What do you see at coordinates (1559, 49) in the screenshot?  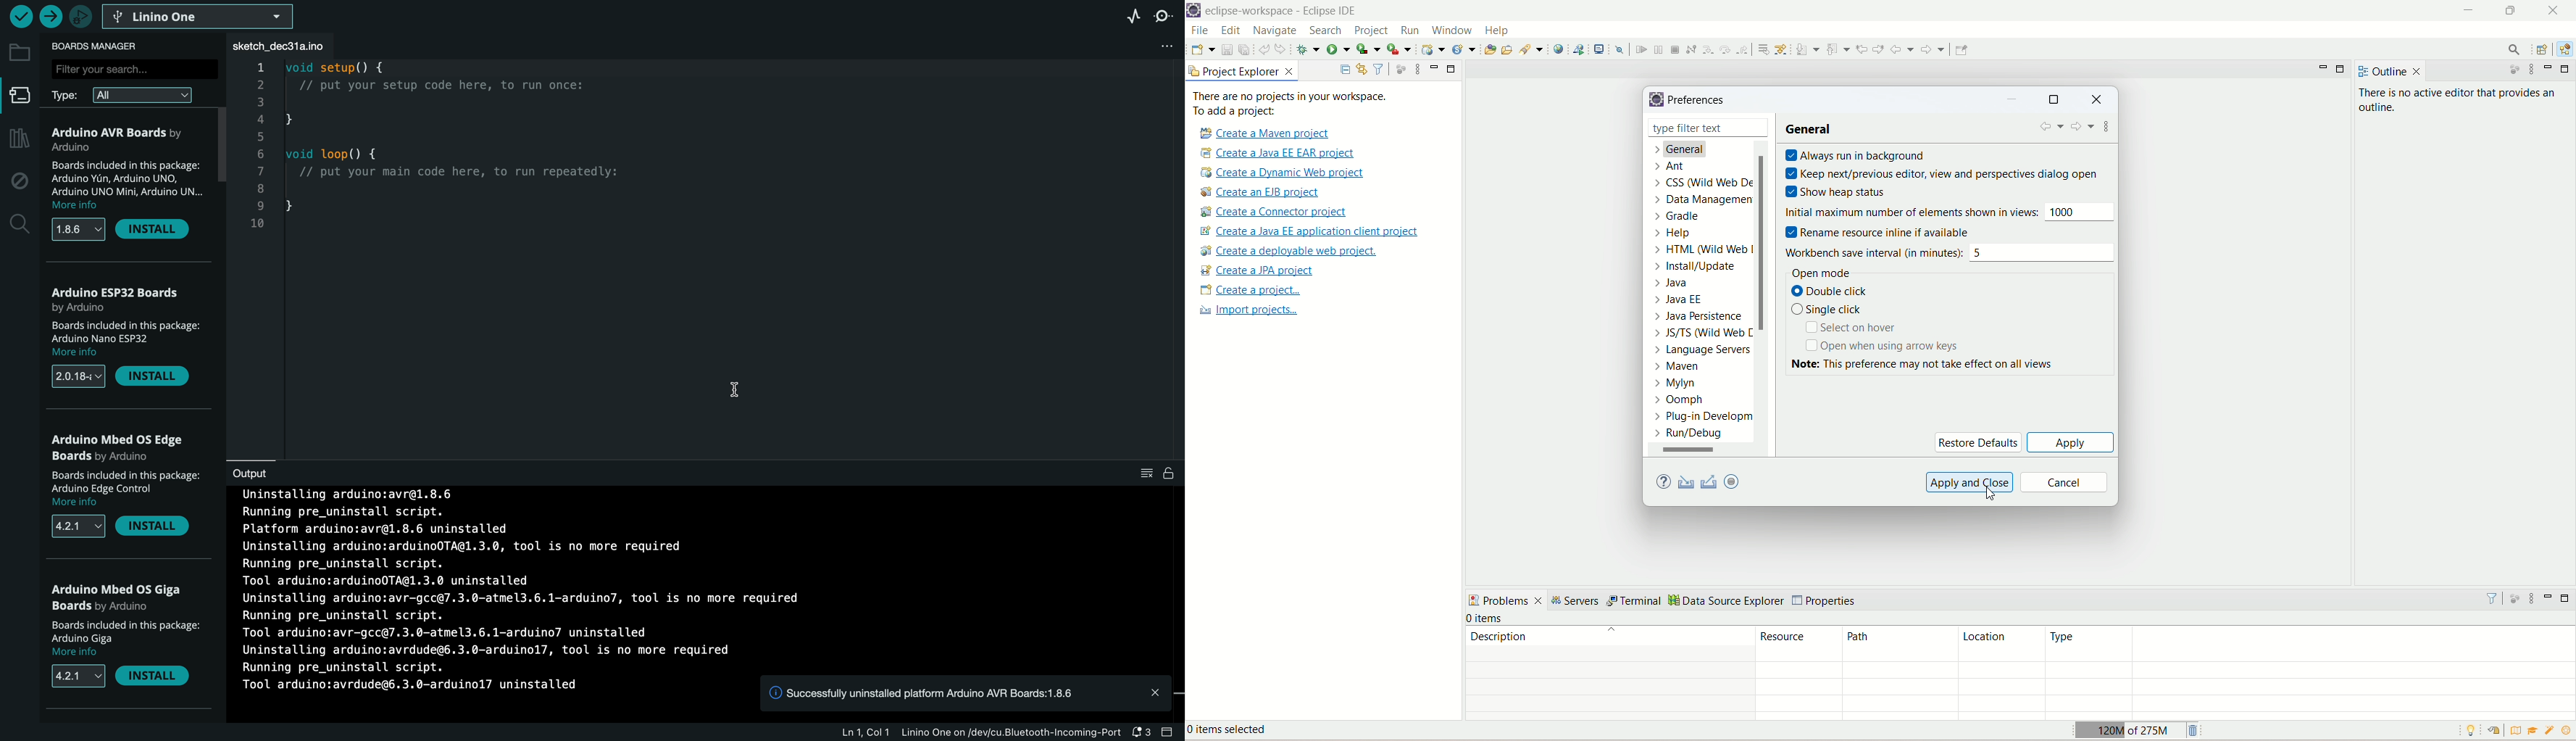 I see `open web service` at bounding box center [1559, 49].